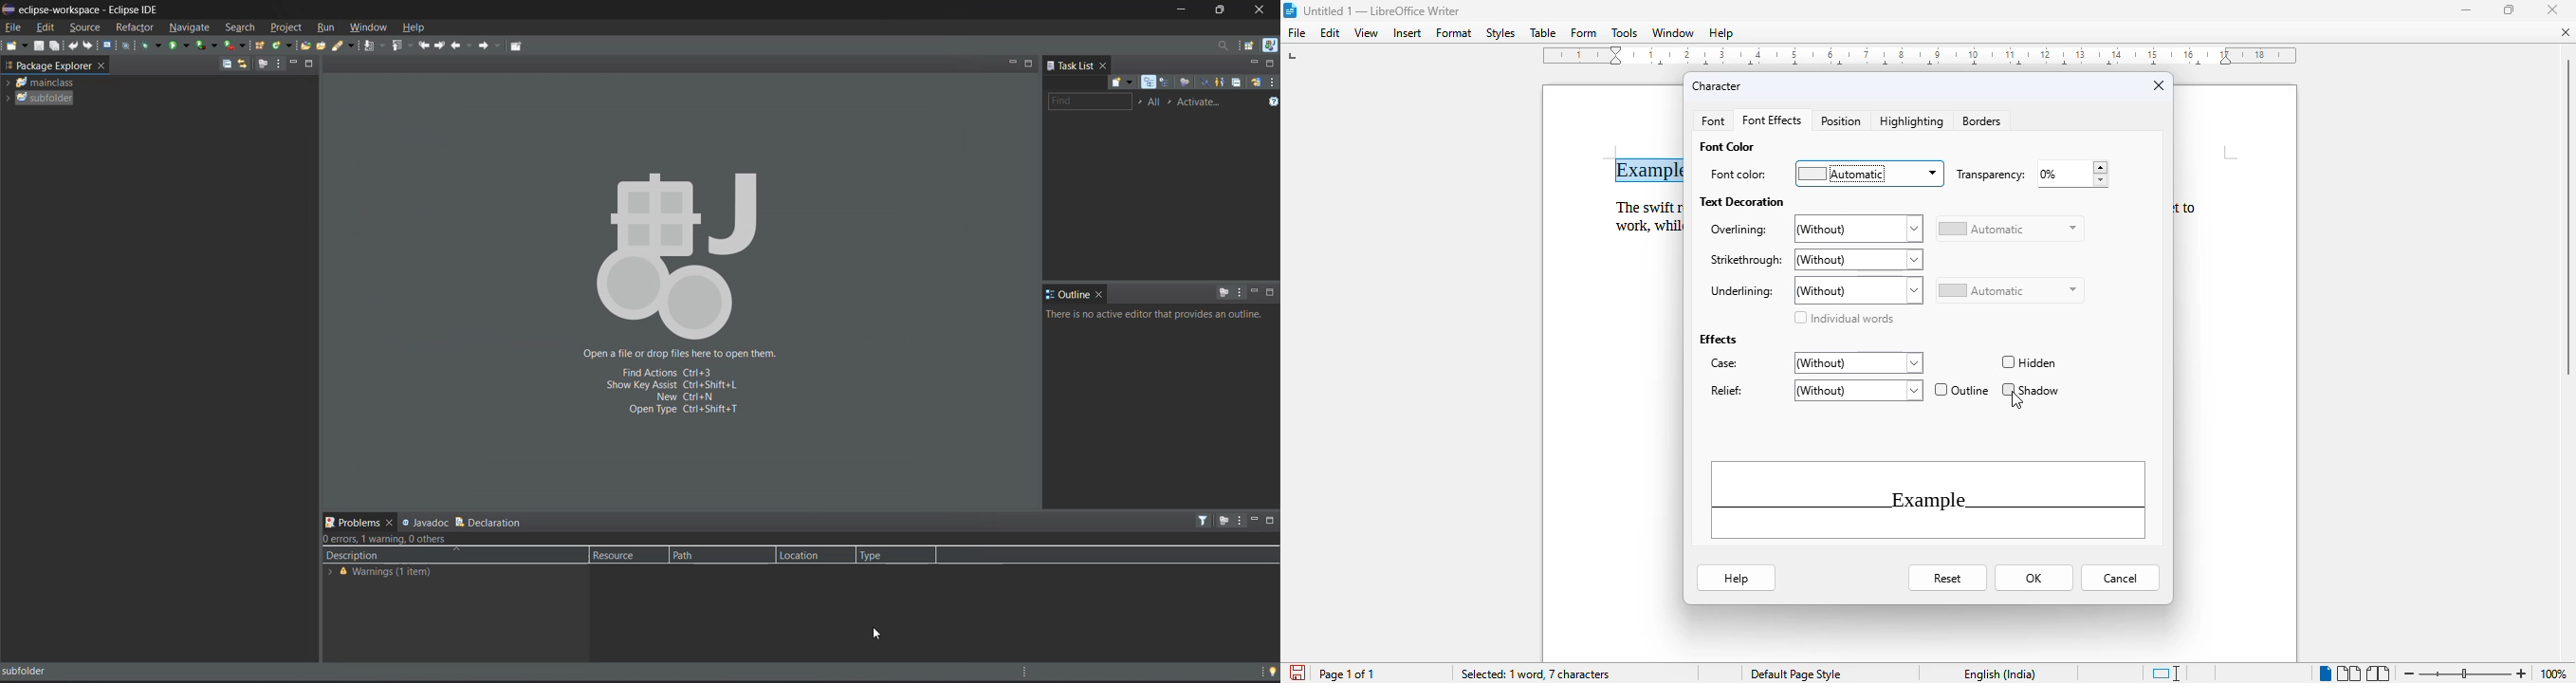 This screenshot has height=700, width=2576. What do you see at coordinates (1140, 101) in the screenshot?
I see `select working set` at bounding box center [1140, 101].